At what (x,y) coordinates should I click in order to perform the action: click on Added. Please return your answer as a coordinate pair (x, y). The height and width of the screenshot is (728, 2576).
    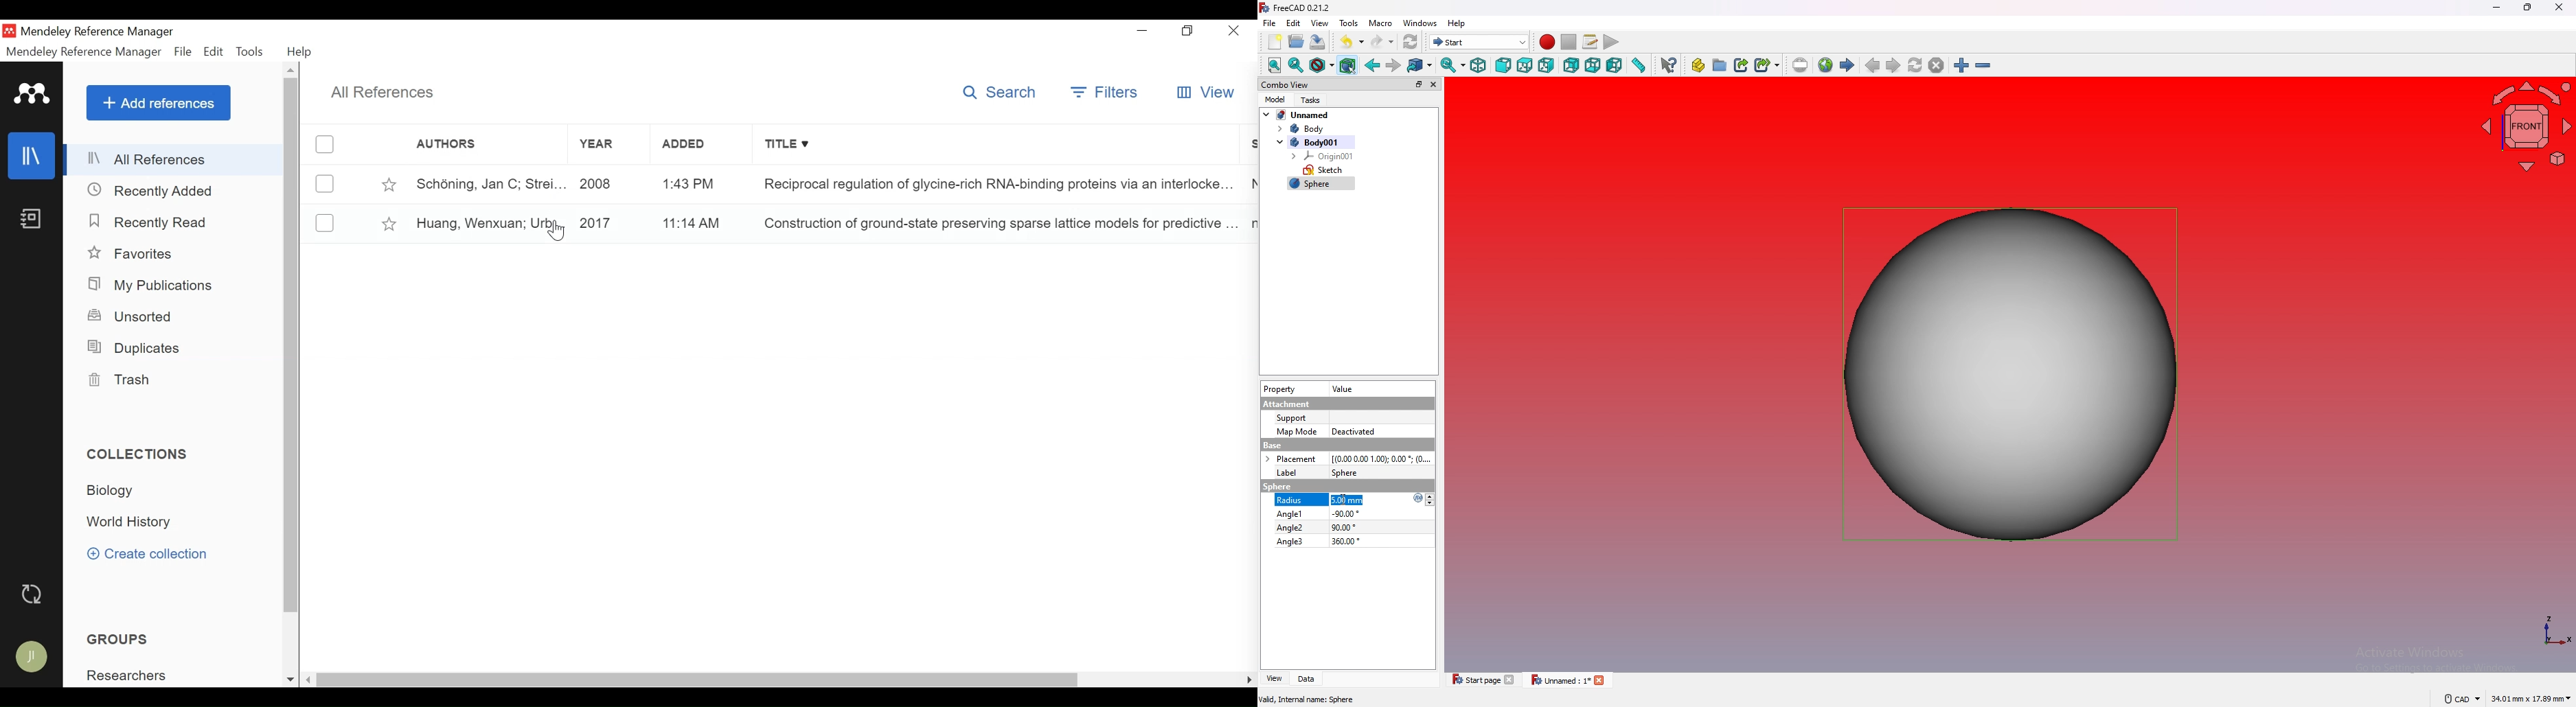
    Looking at the image, I should click on (698, 145).